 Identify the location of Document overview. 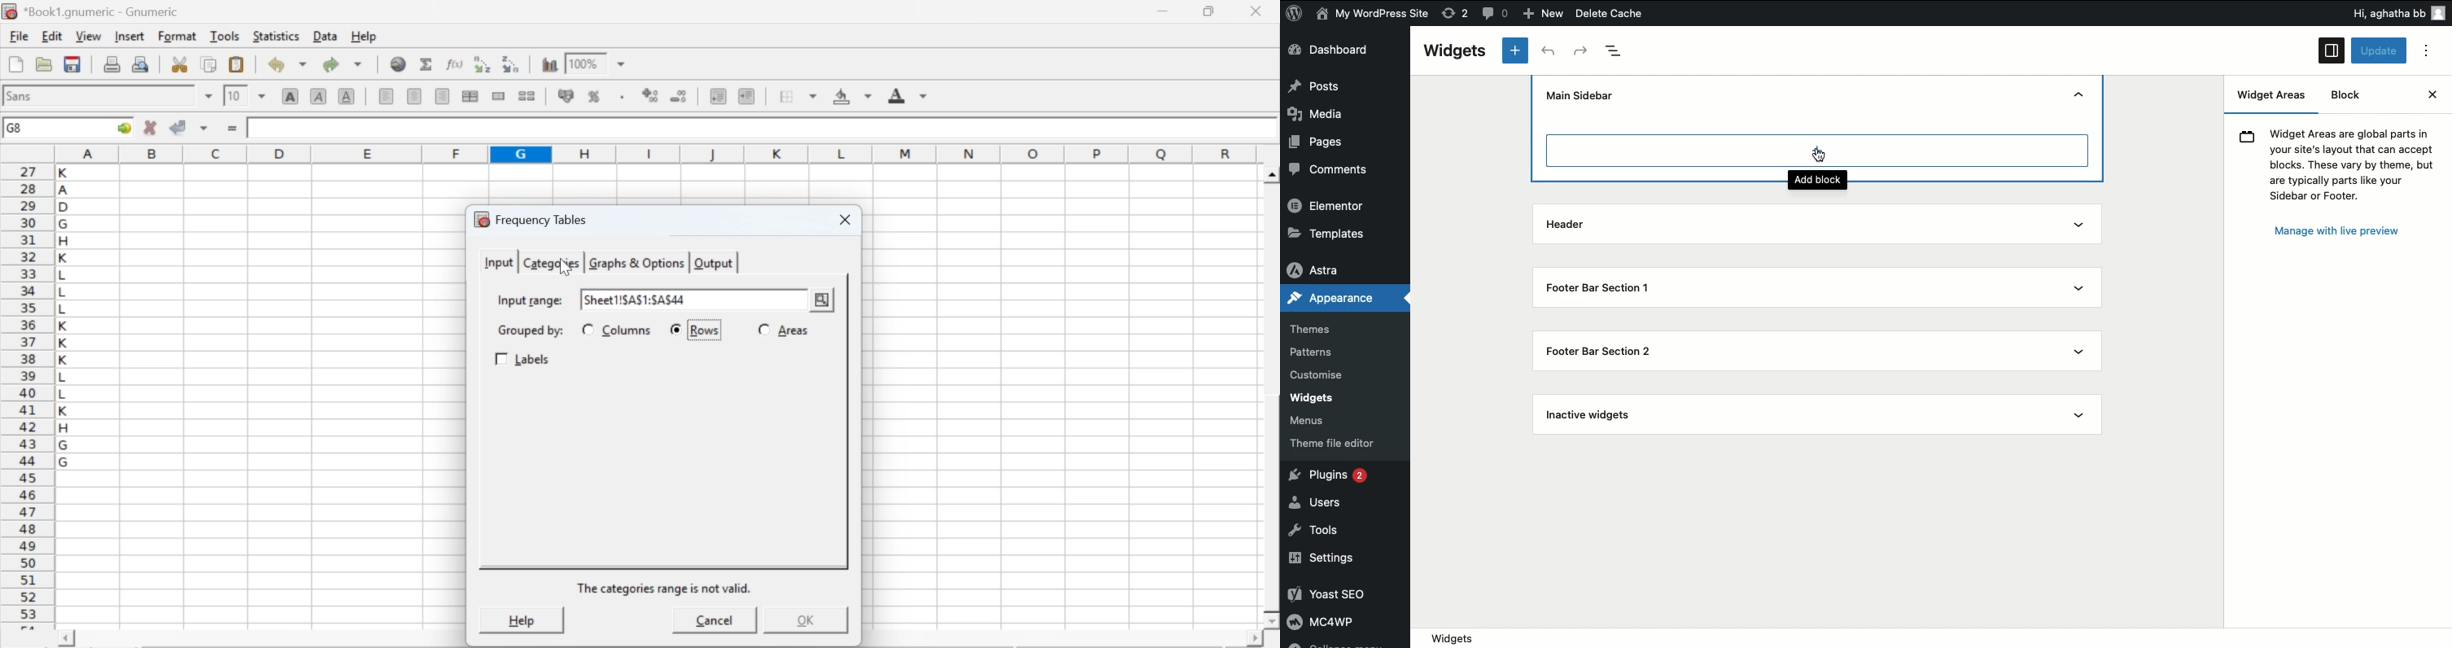
(1621, 55).